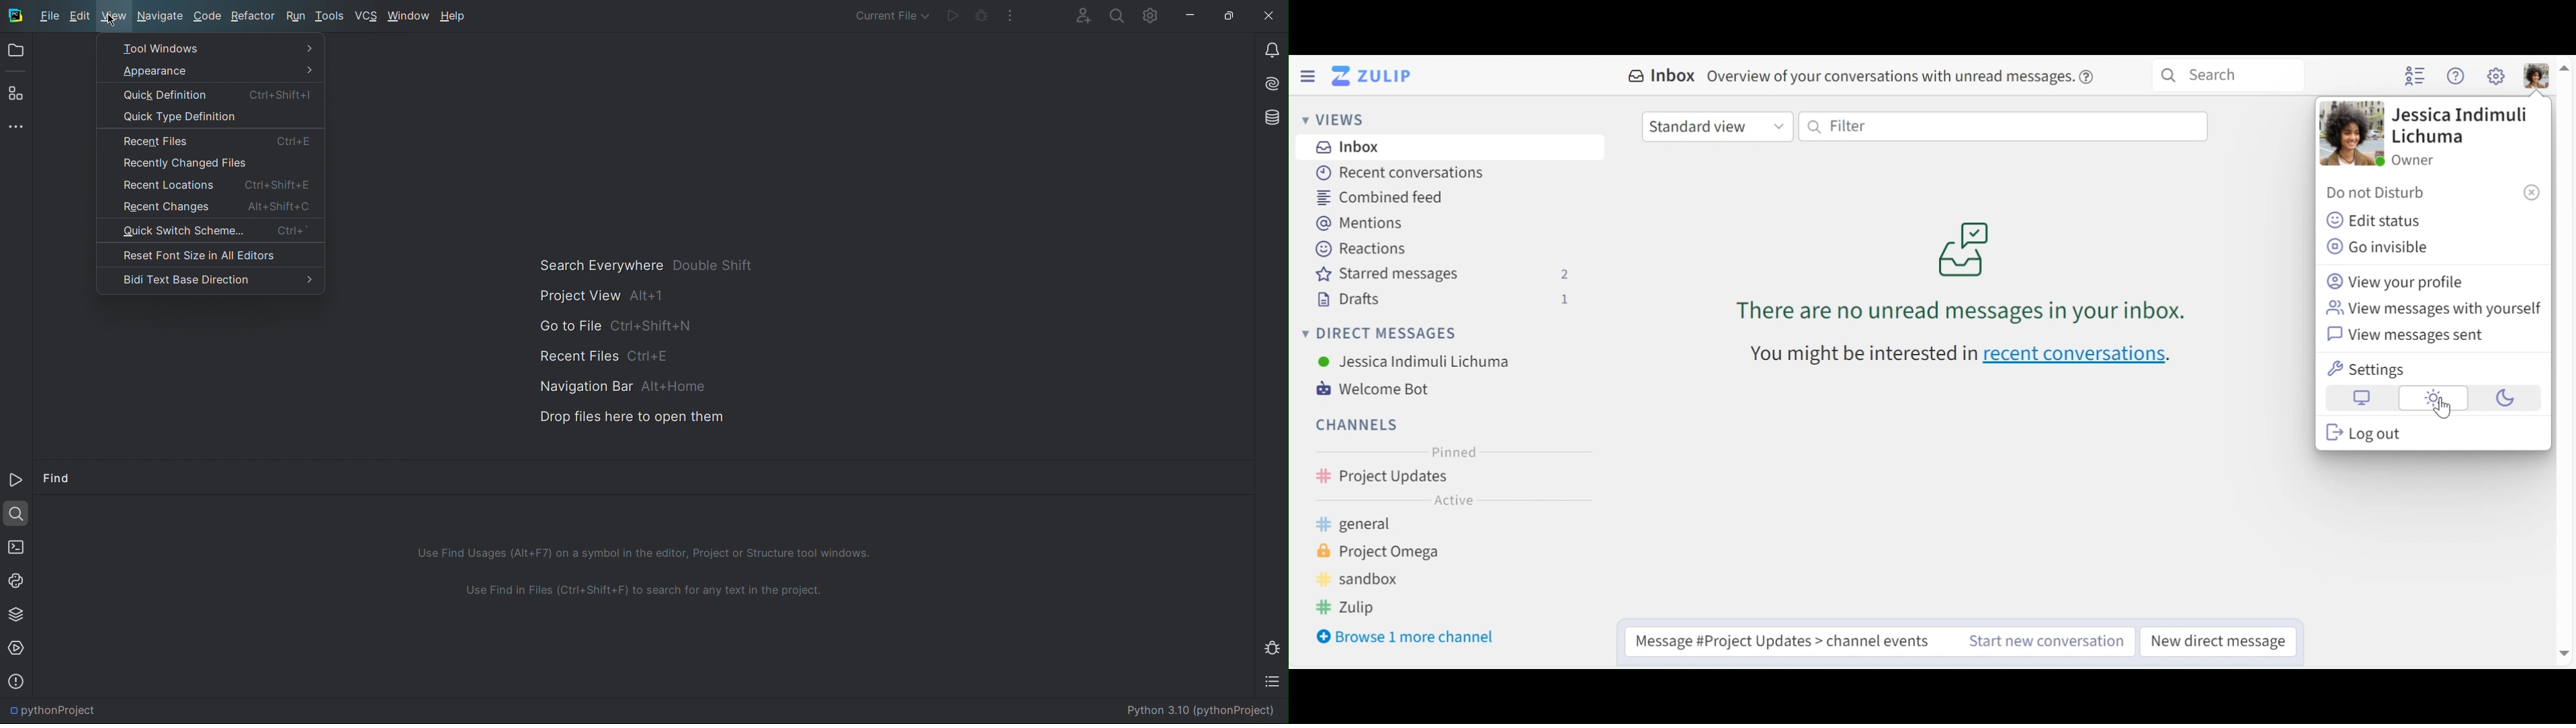  I want to click on Standard view, so click(1718, 127).